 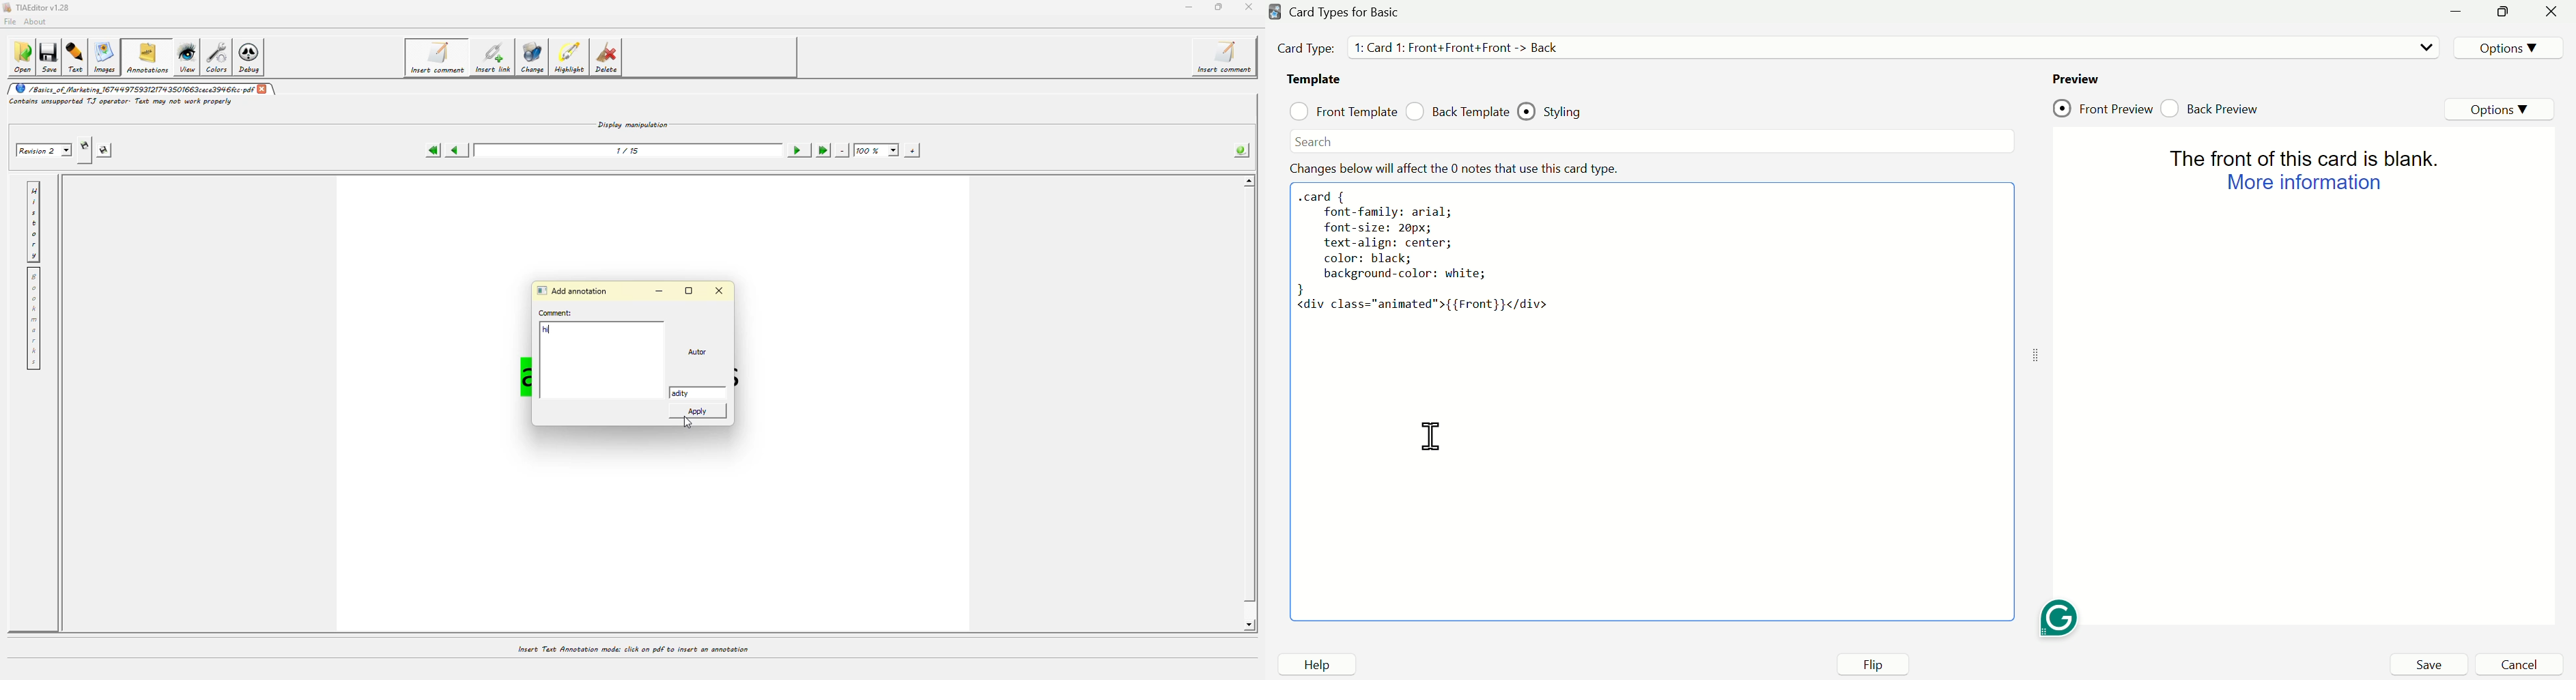 What do you see at coordinates (1457, 113) in the screenshot?
I see `Back Template` at bounding box center [1457, 113].